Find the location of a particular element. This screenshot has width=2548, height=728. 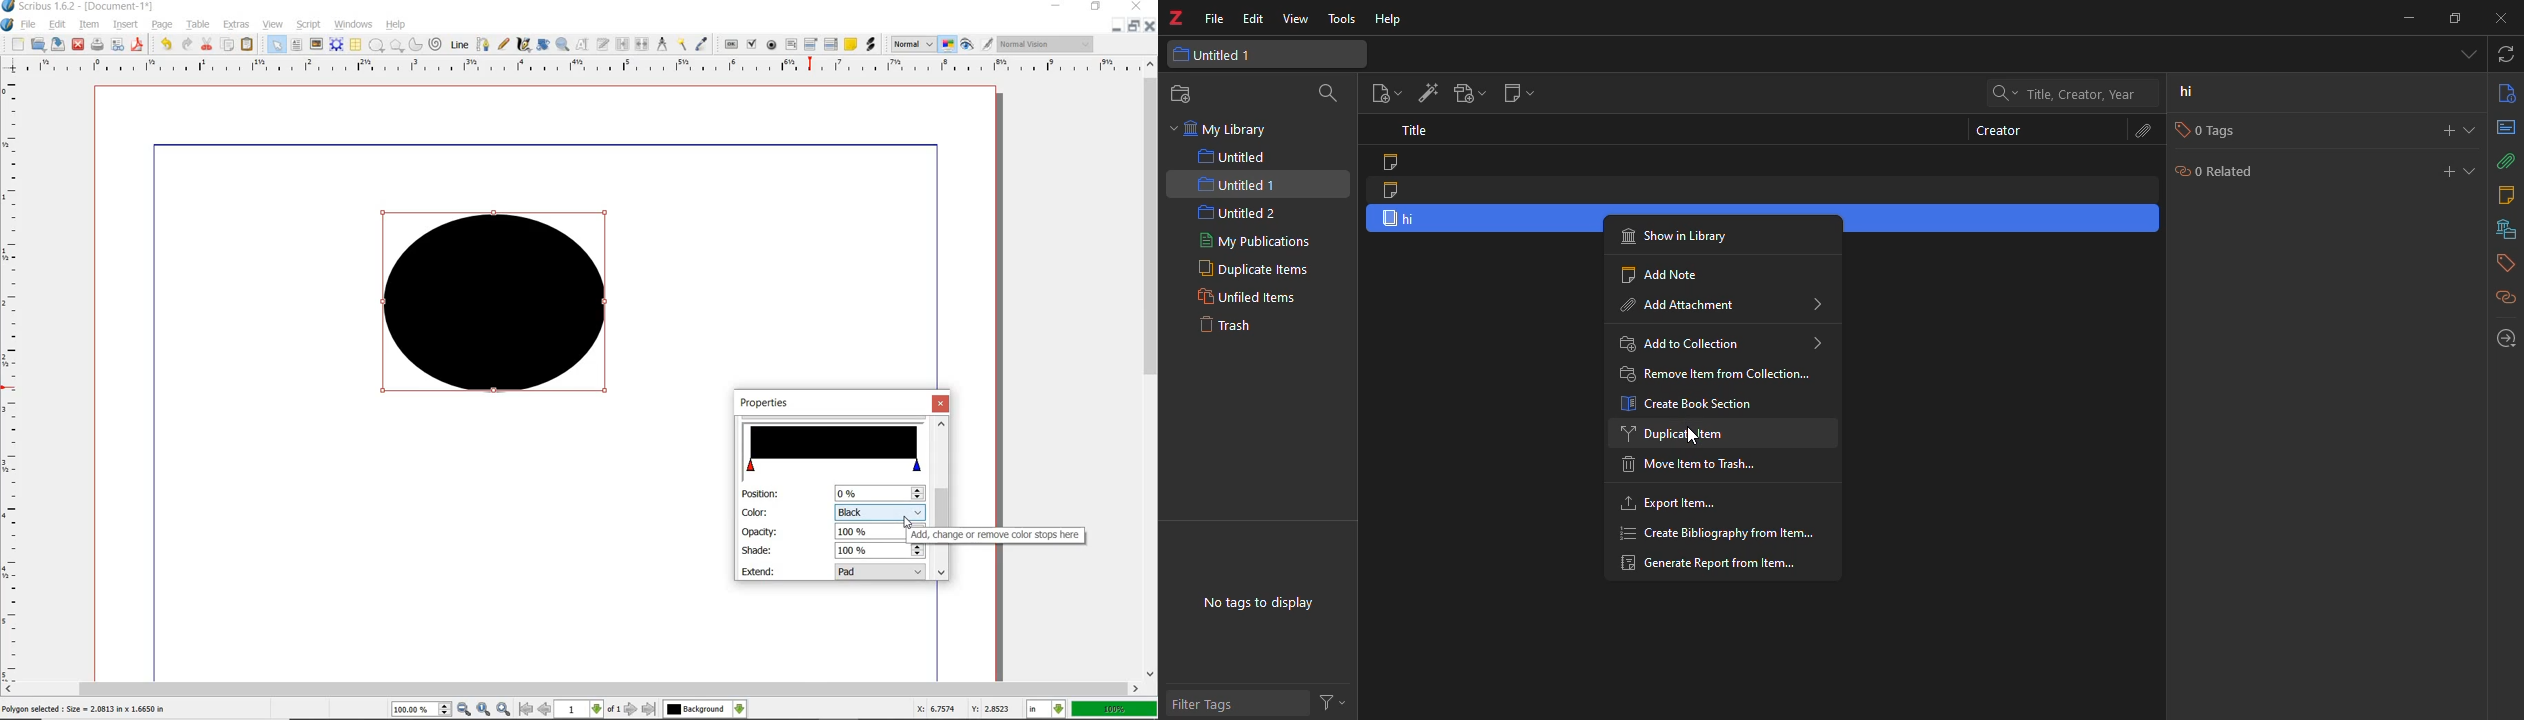

untitled 1 is located at coordinates (1226, 54).